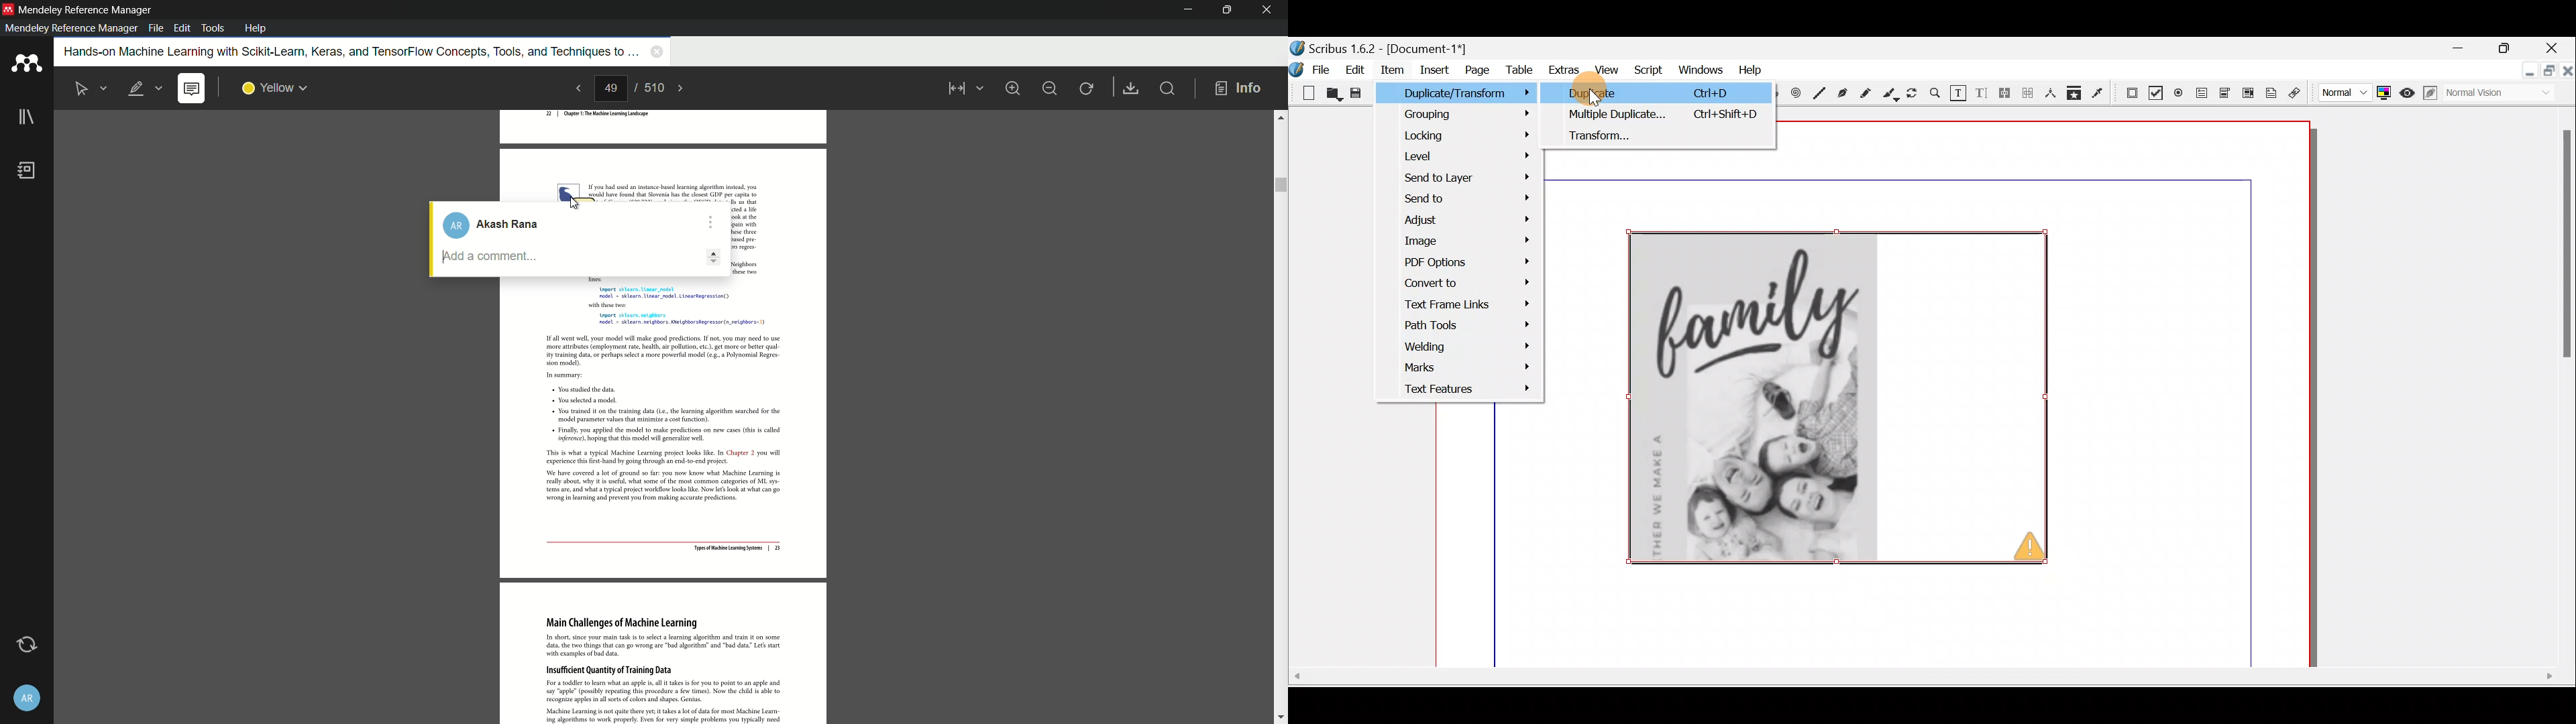  I want to click on PDF list box, so click(2247, 92).